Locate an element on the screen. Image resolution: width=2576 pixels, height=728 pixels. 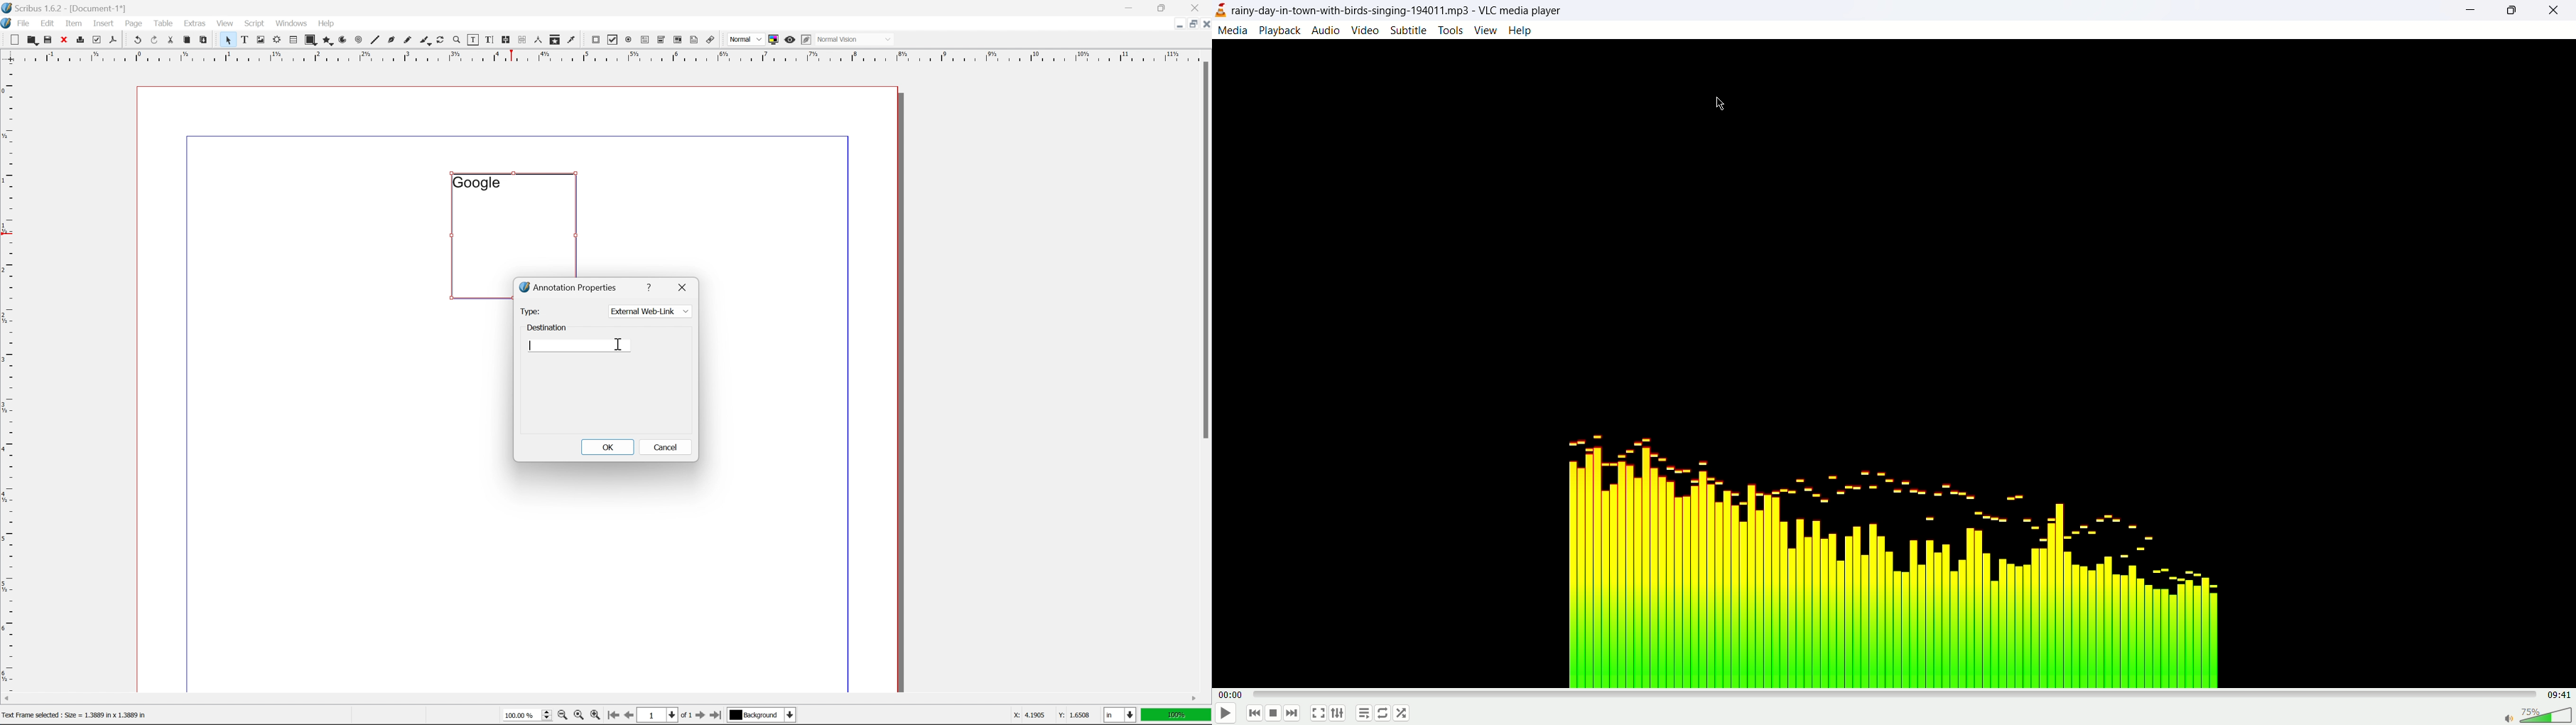
calligraphy line is located at coordinates (425, 39).